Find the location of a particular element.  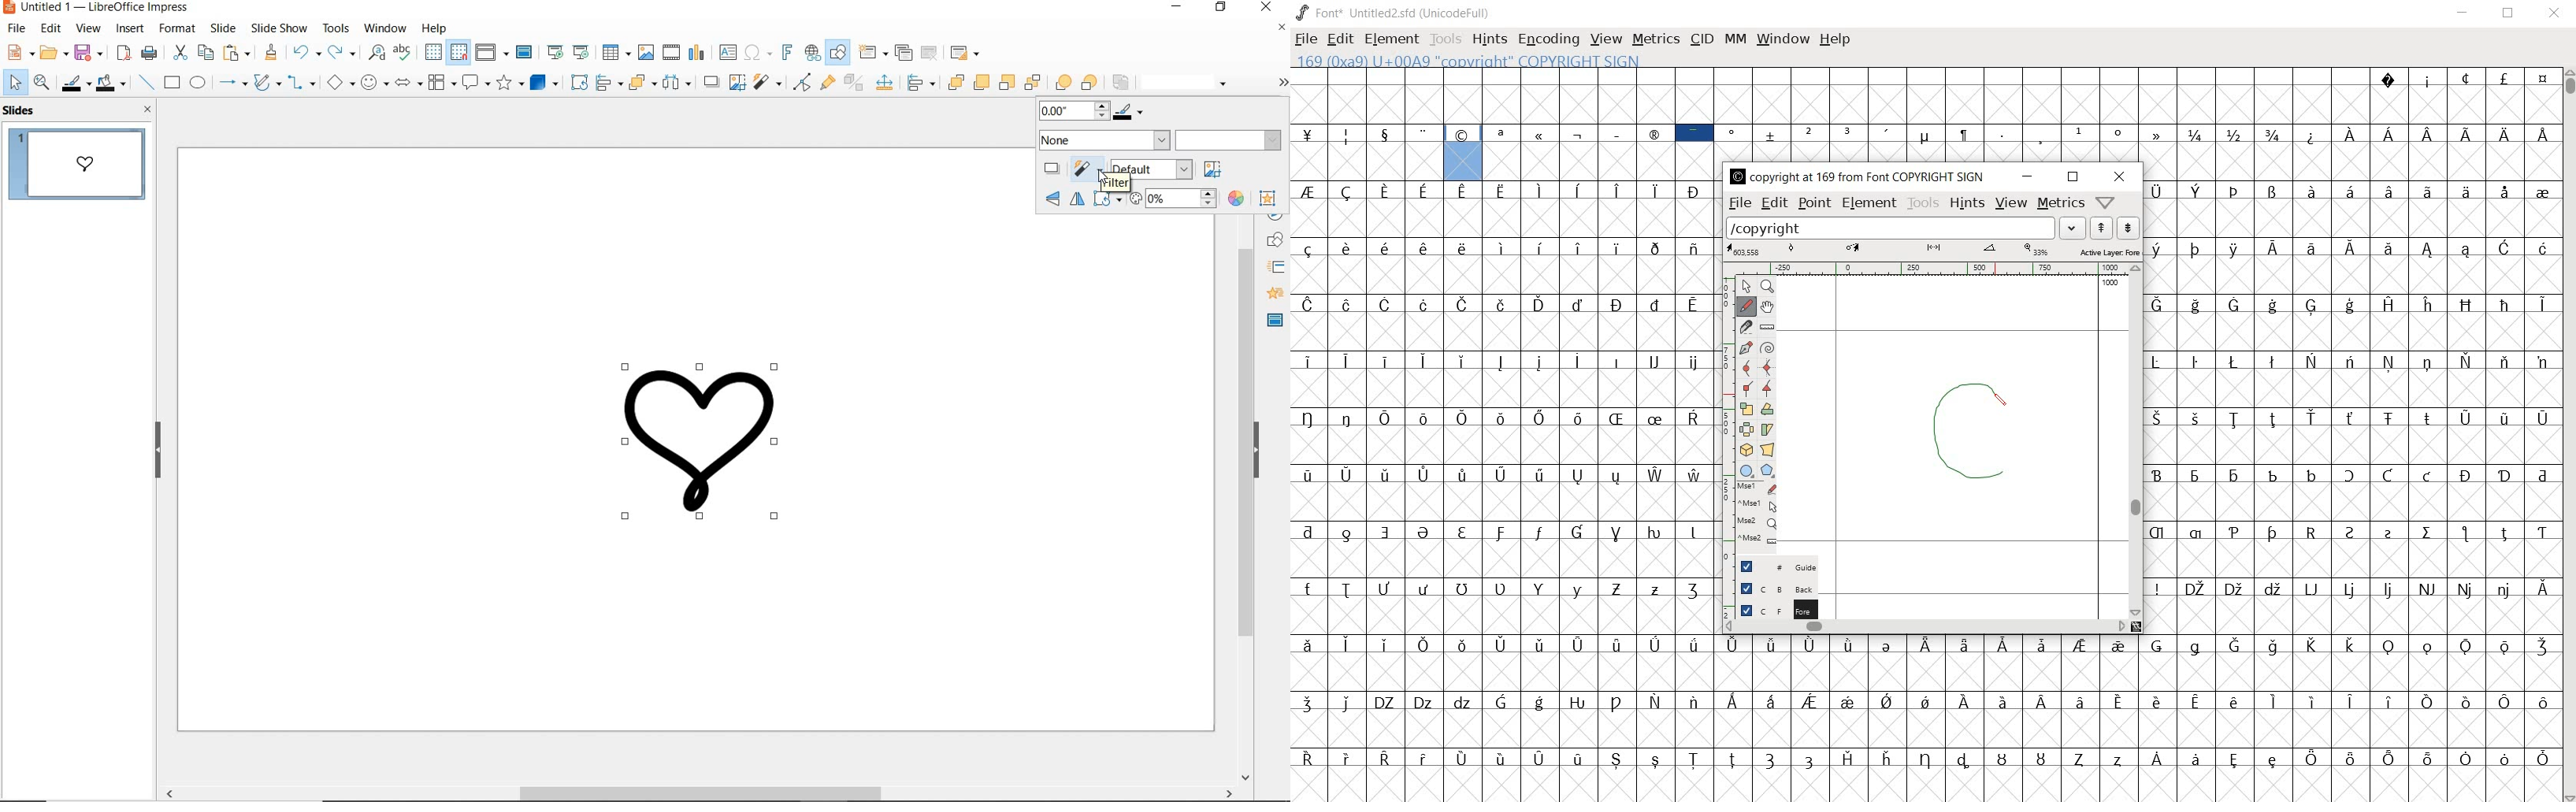

insert image is located at coordinates (645, 52).